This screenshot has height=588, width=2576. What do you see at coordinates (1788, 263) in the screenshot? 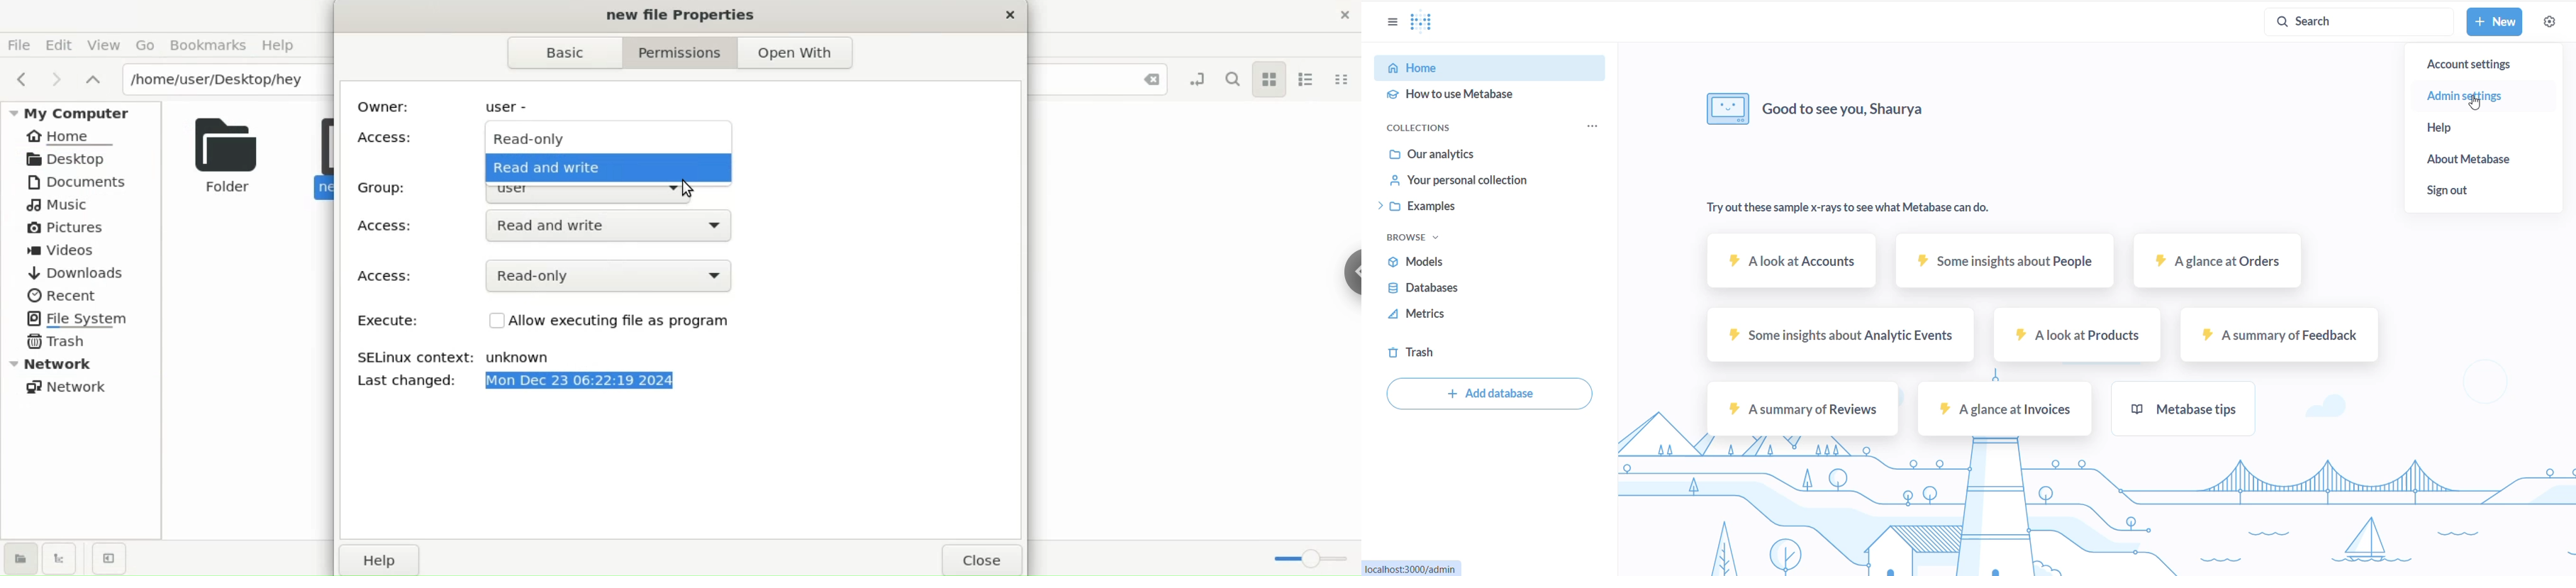
I see `A look at accounts sample` at bounding box center [1788, 263].